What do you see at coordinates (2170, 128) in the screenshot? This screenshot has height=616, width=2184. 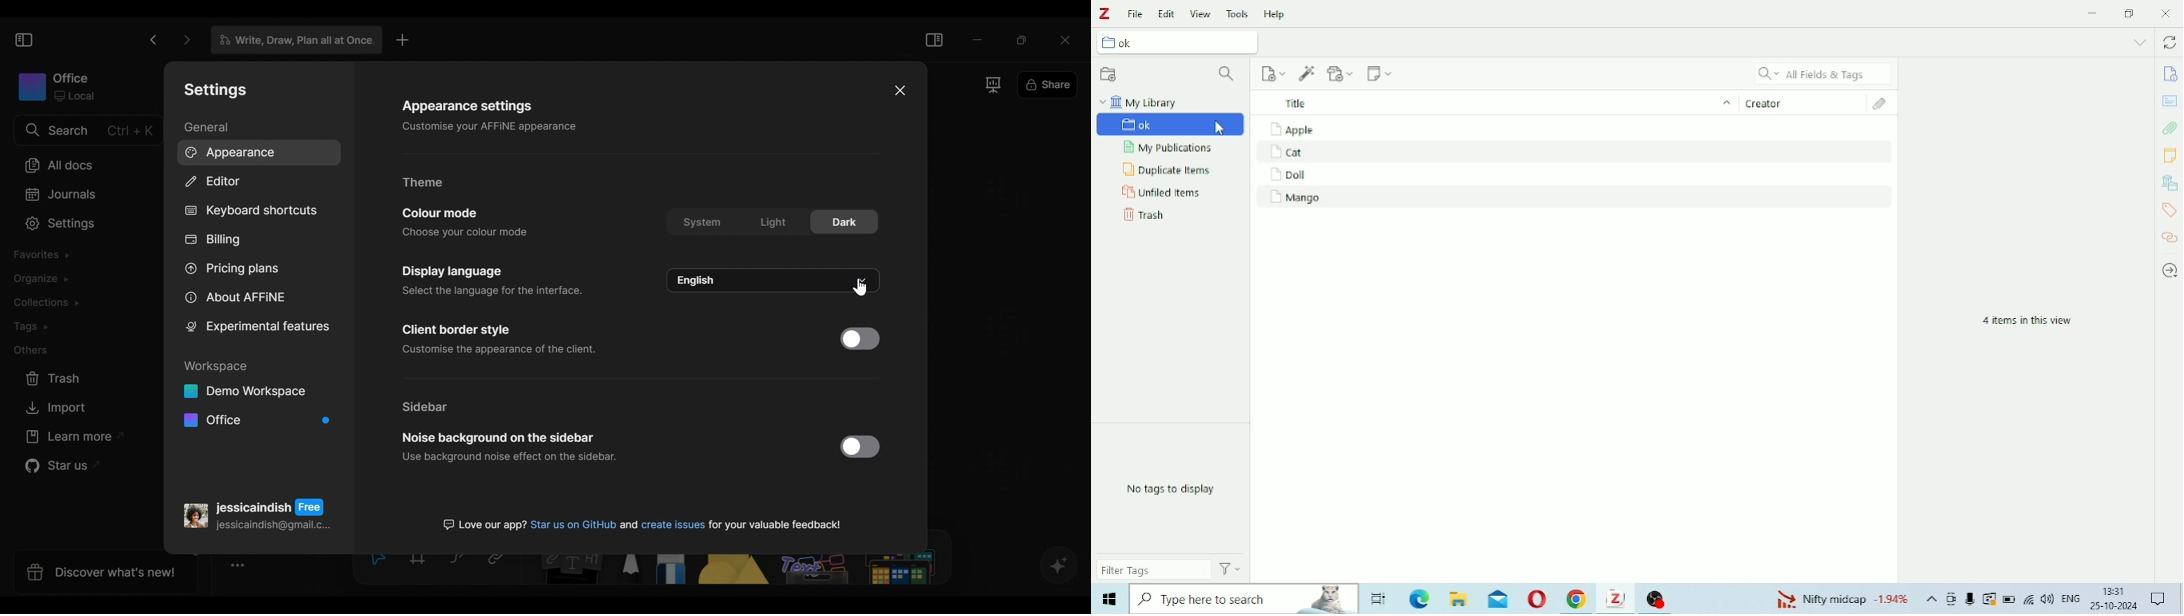 I see `Attachments` at bounding box center [2170, 128].